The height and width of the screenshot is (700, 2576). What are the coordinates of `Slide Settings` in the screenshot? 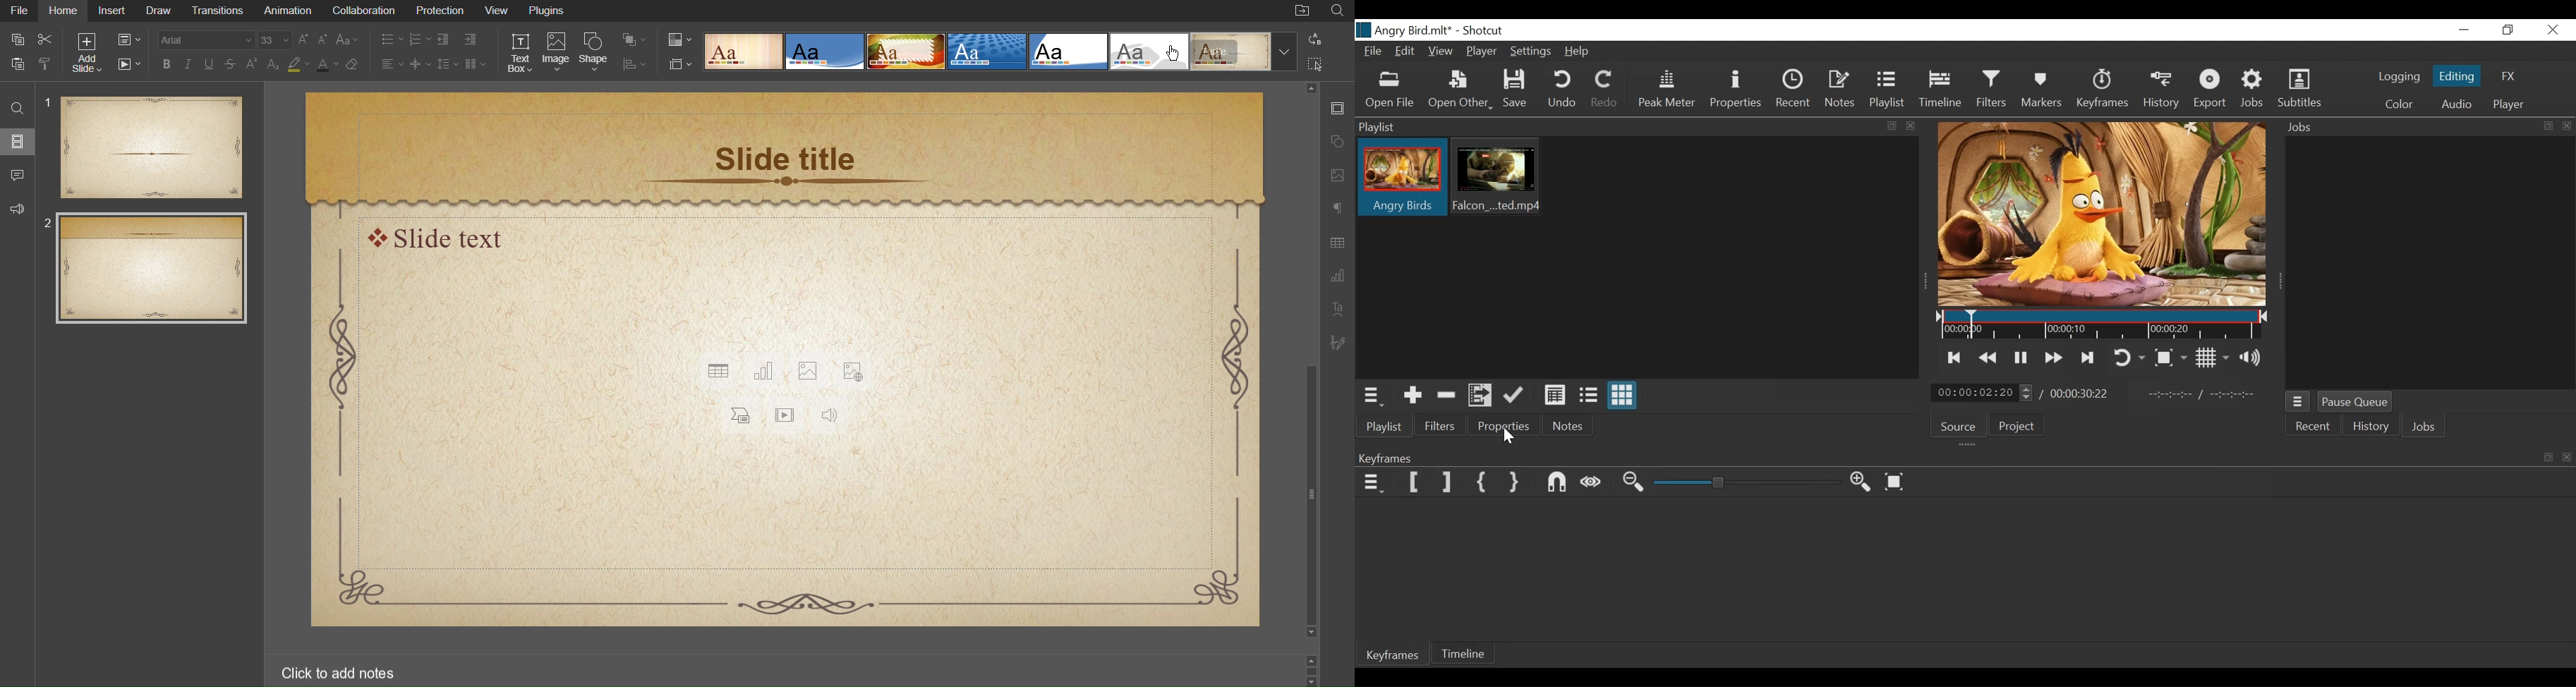 It's located at (126, 37).